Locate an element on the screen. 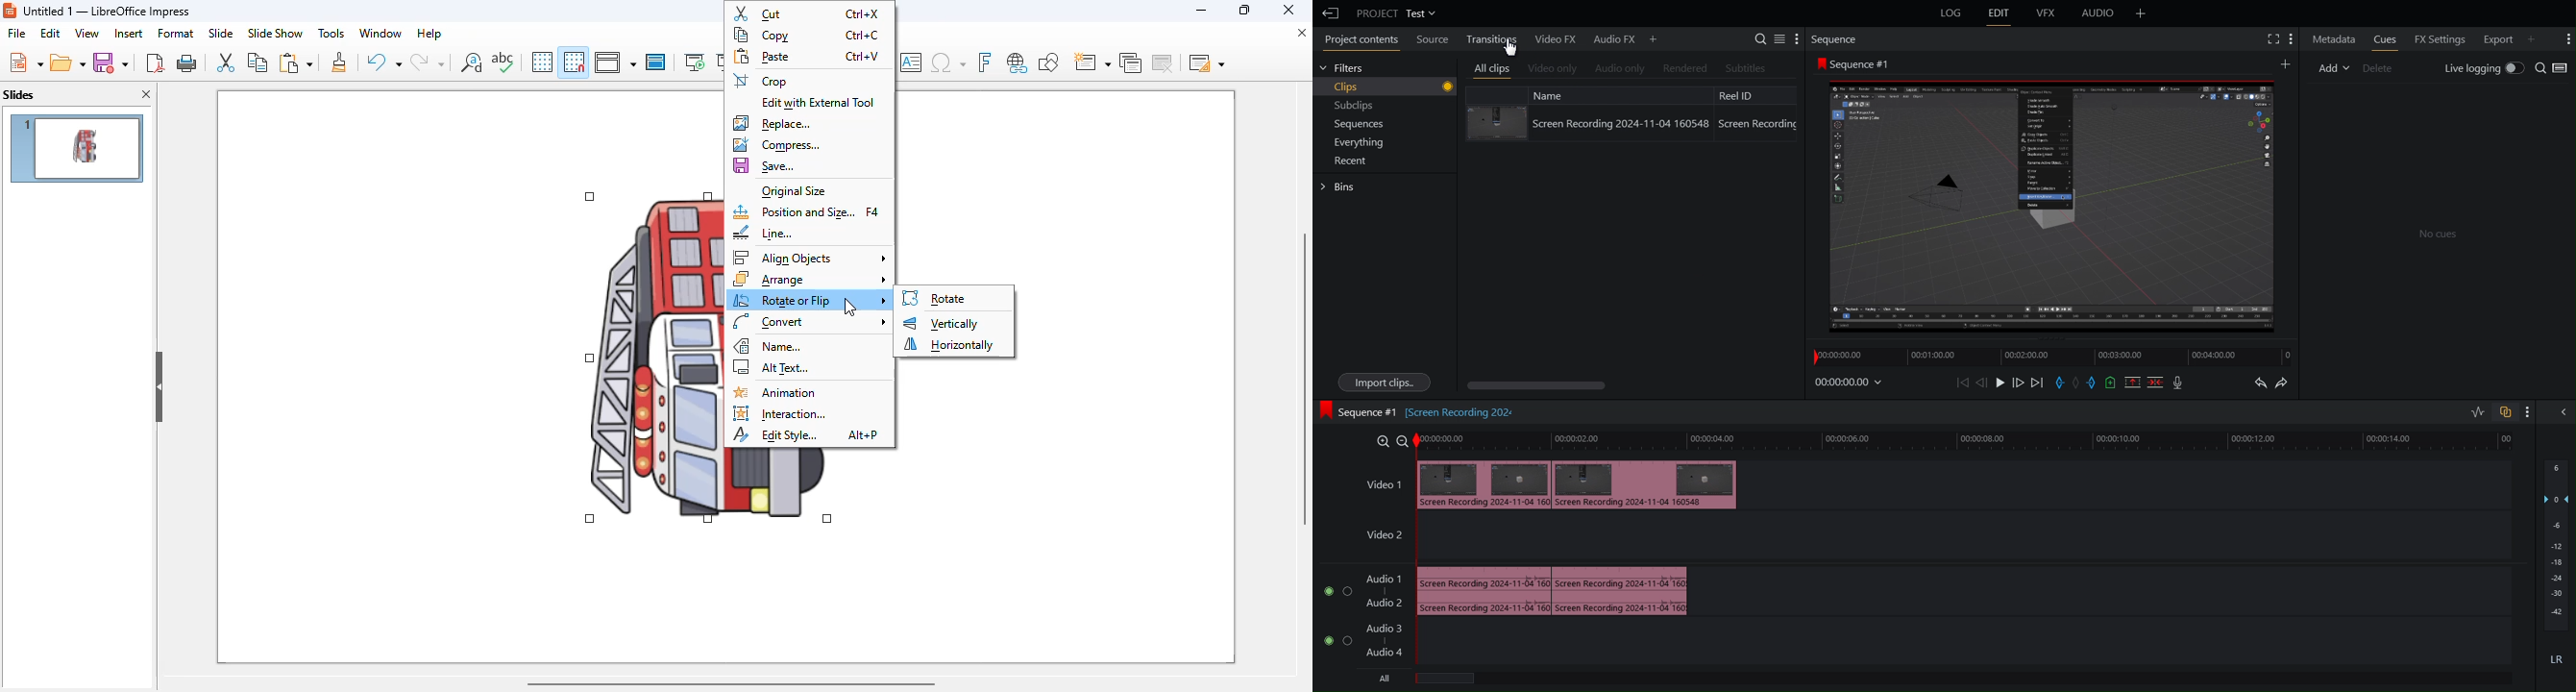 This screenshot has height=700, width=2576. Edit is located at coordinates (2002, 14).